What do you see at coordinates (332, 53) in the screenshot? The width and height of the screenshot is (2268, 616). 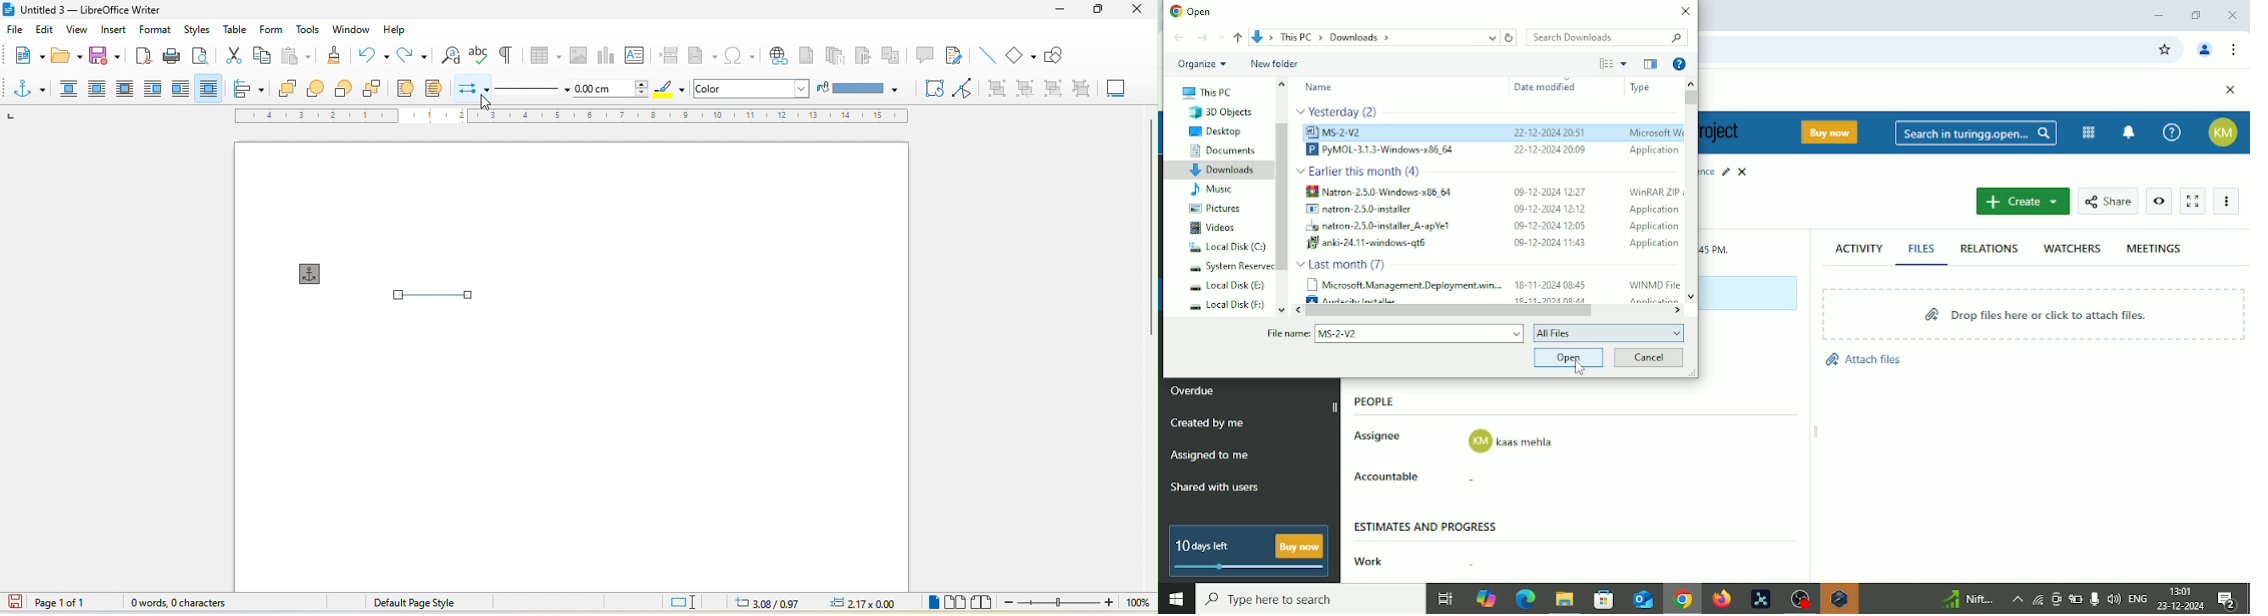 I see `clone formatting` at bounding box center [332, 53].